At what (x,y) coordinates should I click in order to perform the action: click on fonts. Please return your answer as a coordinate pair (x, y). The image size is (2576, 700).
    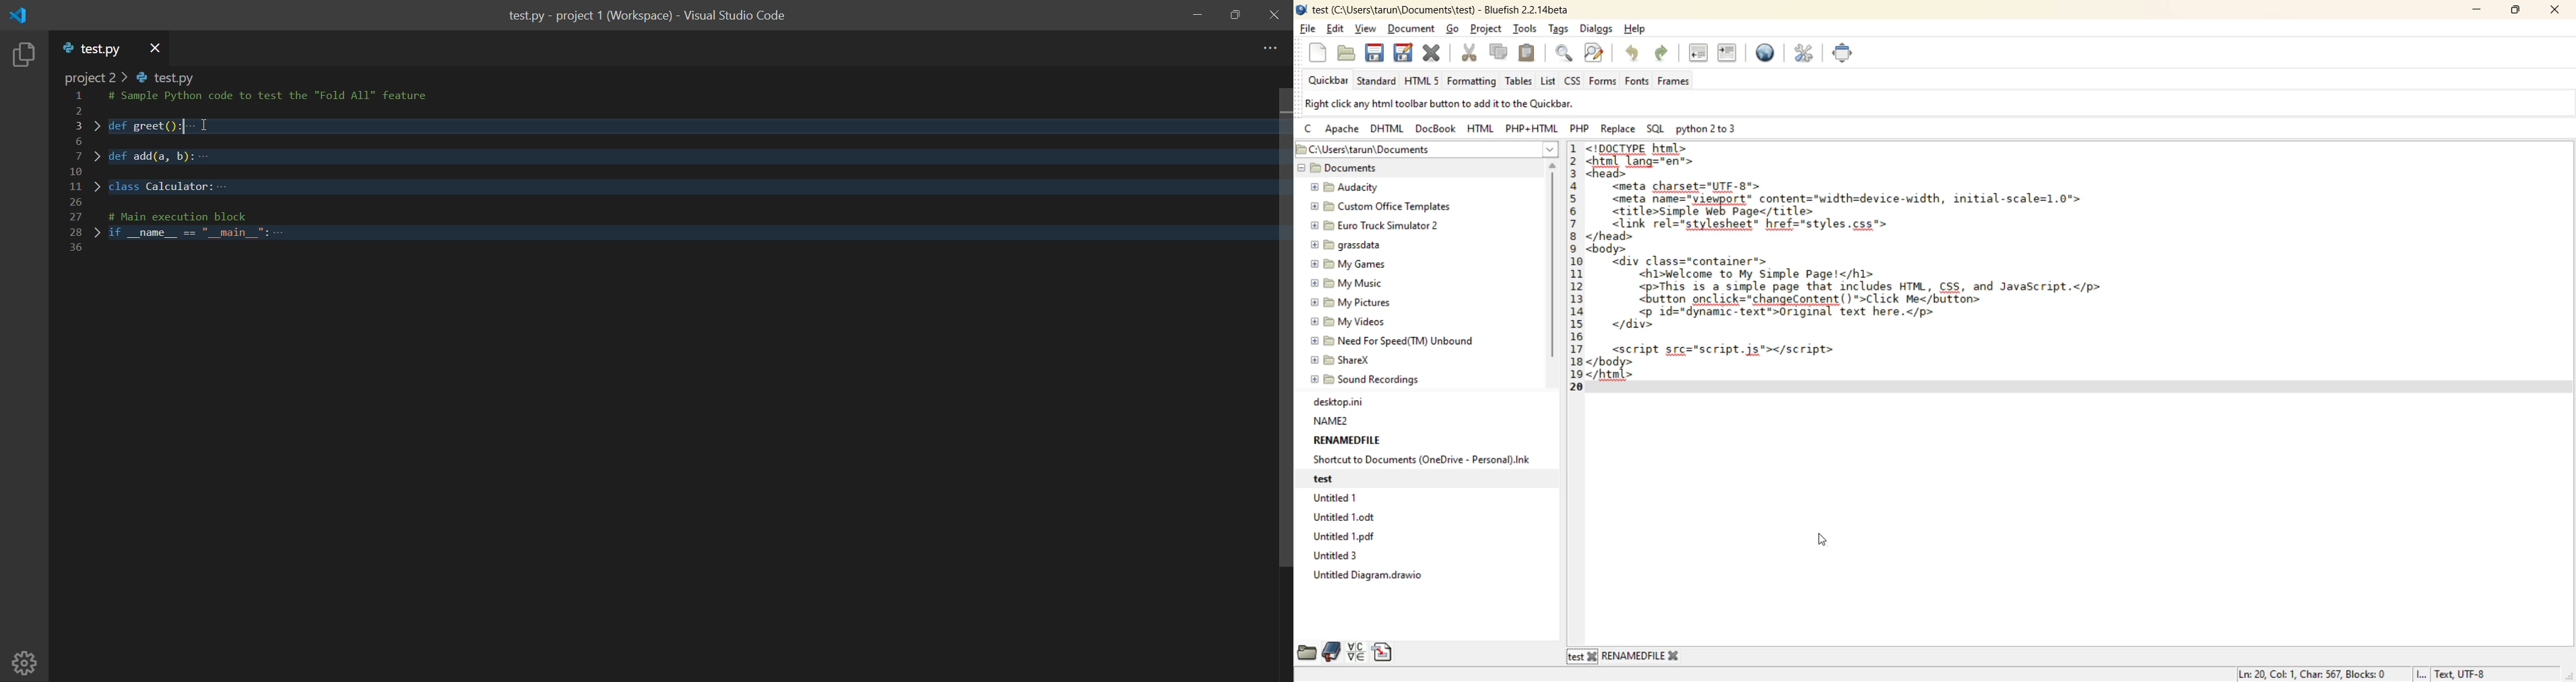
    Looking at the image, I should click on (1639, 82).